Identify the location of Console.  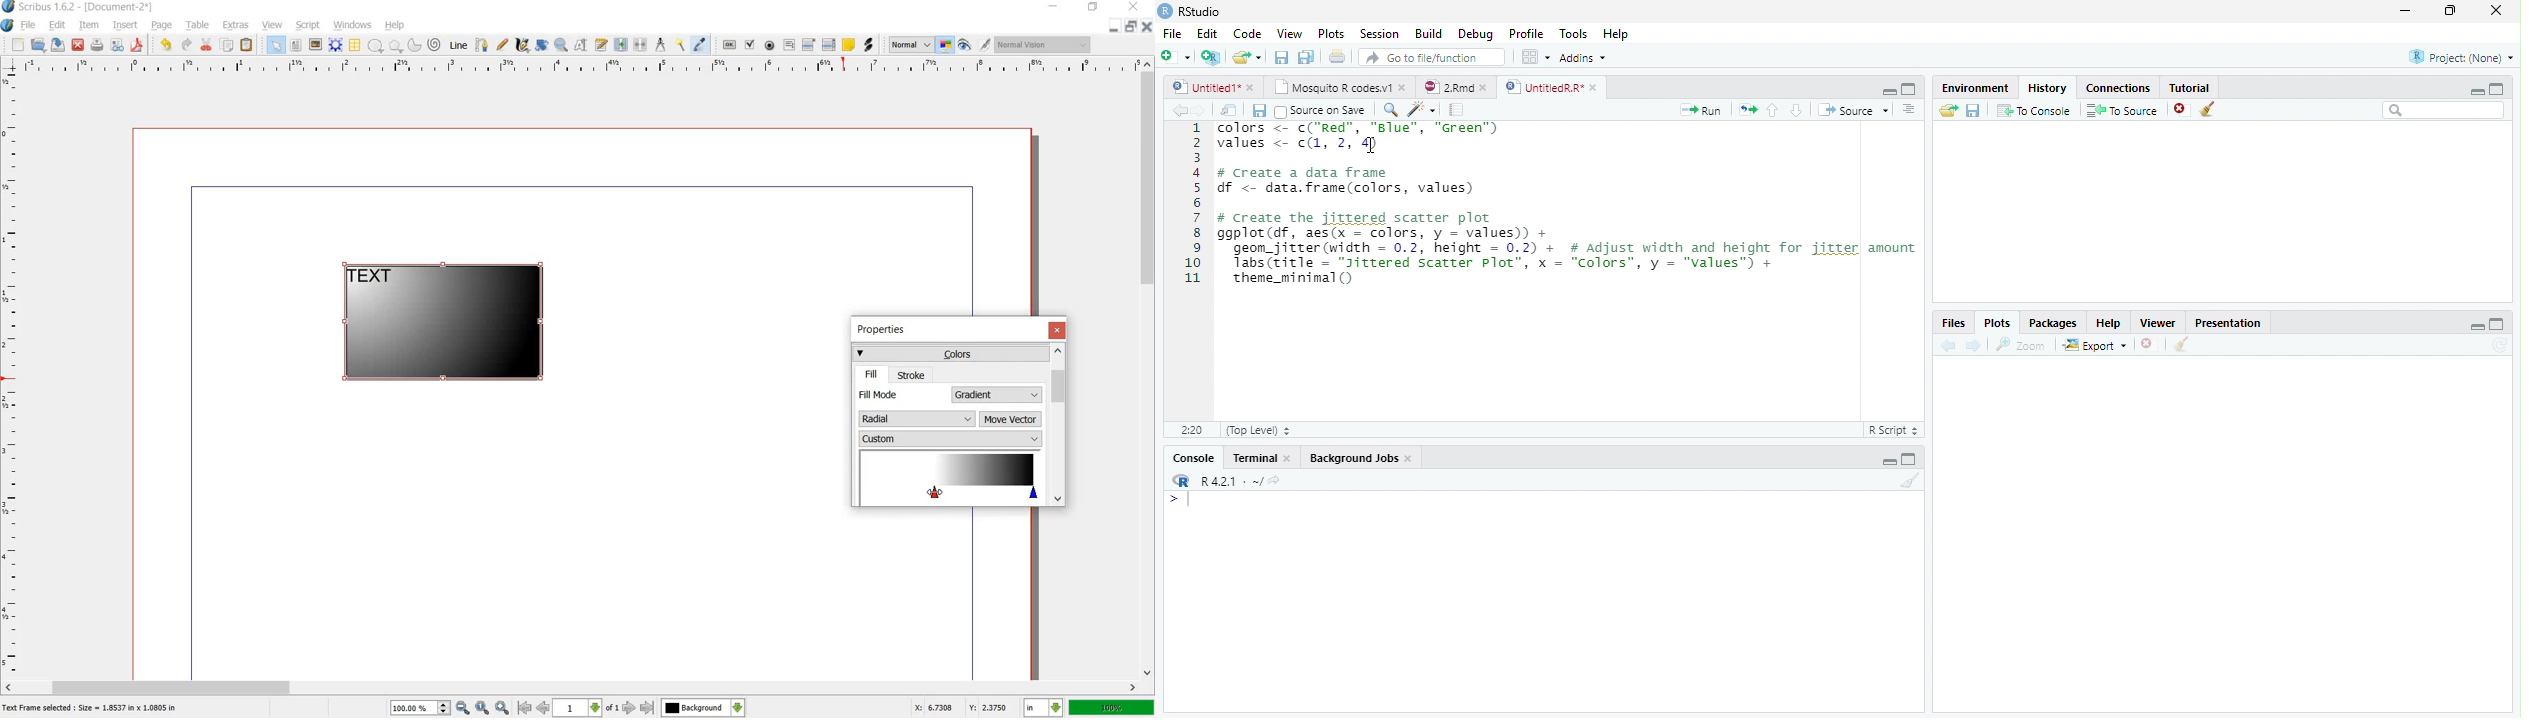
(1194, 457).